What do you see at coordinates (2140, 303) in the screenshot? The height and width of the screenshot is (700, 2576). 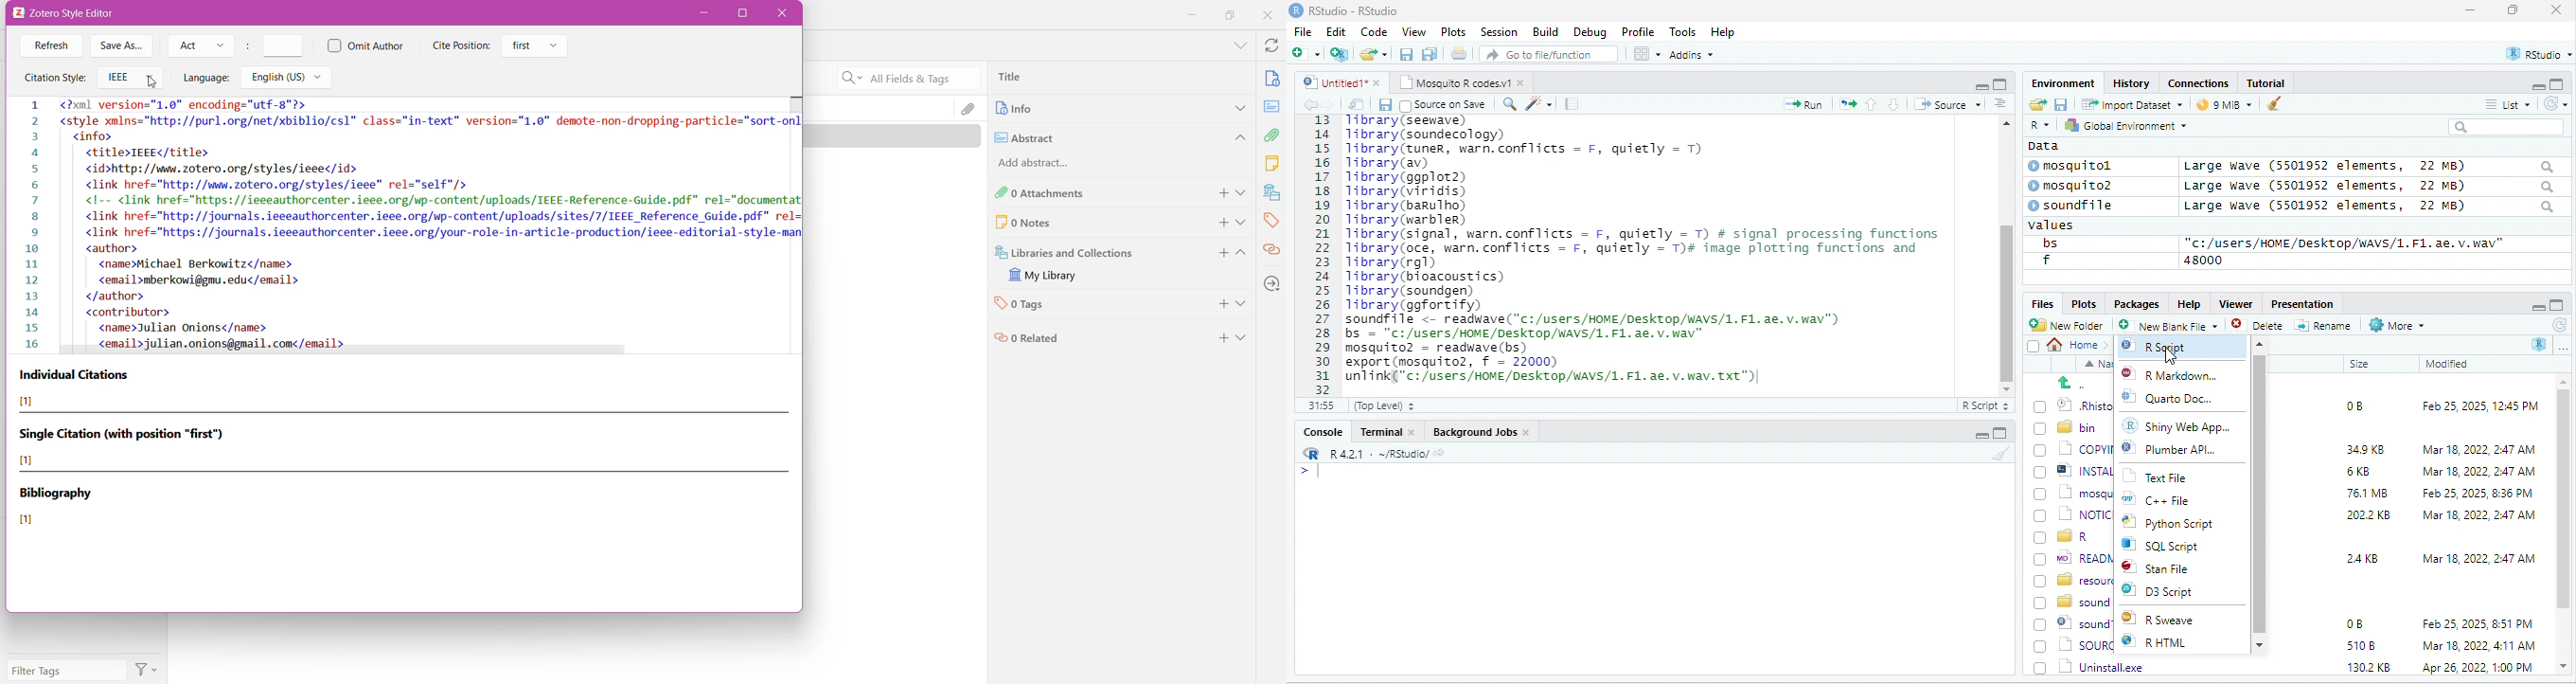 I see `Packages` at bounding box center [2140, 303].